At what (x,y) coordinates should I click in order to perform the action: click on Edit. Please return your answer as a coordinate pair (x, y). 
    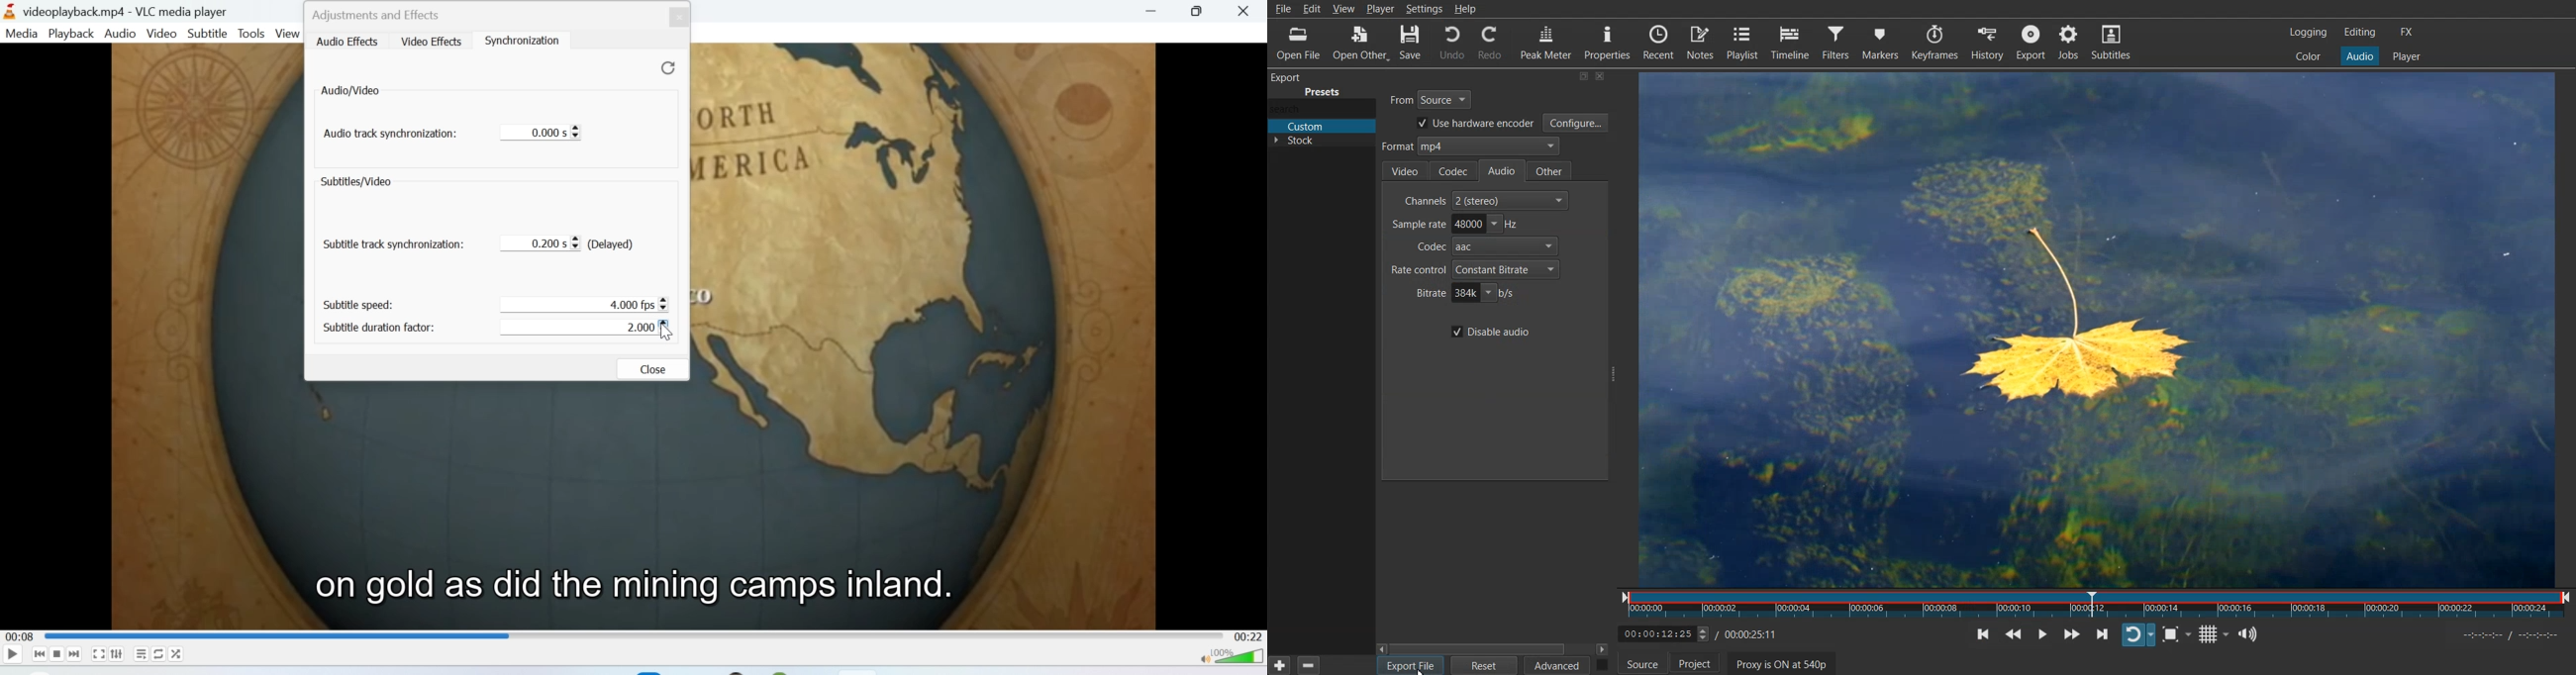
    Looking at the image, I should click on (1314, 8).